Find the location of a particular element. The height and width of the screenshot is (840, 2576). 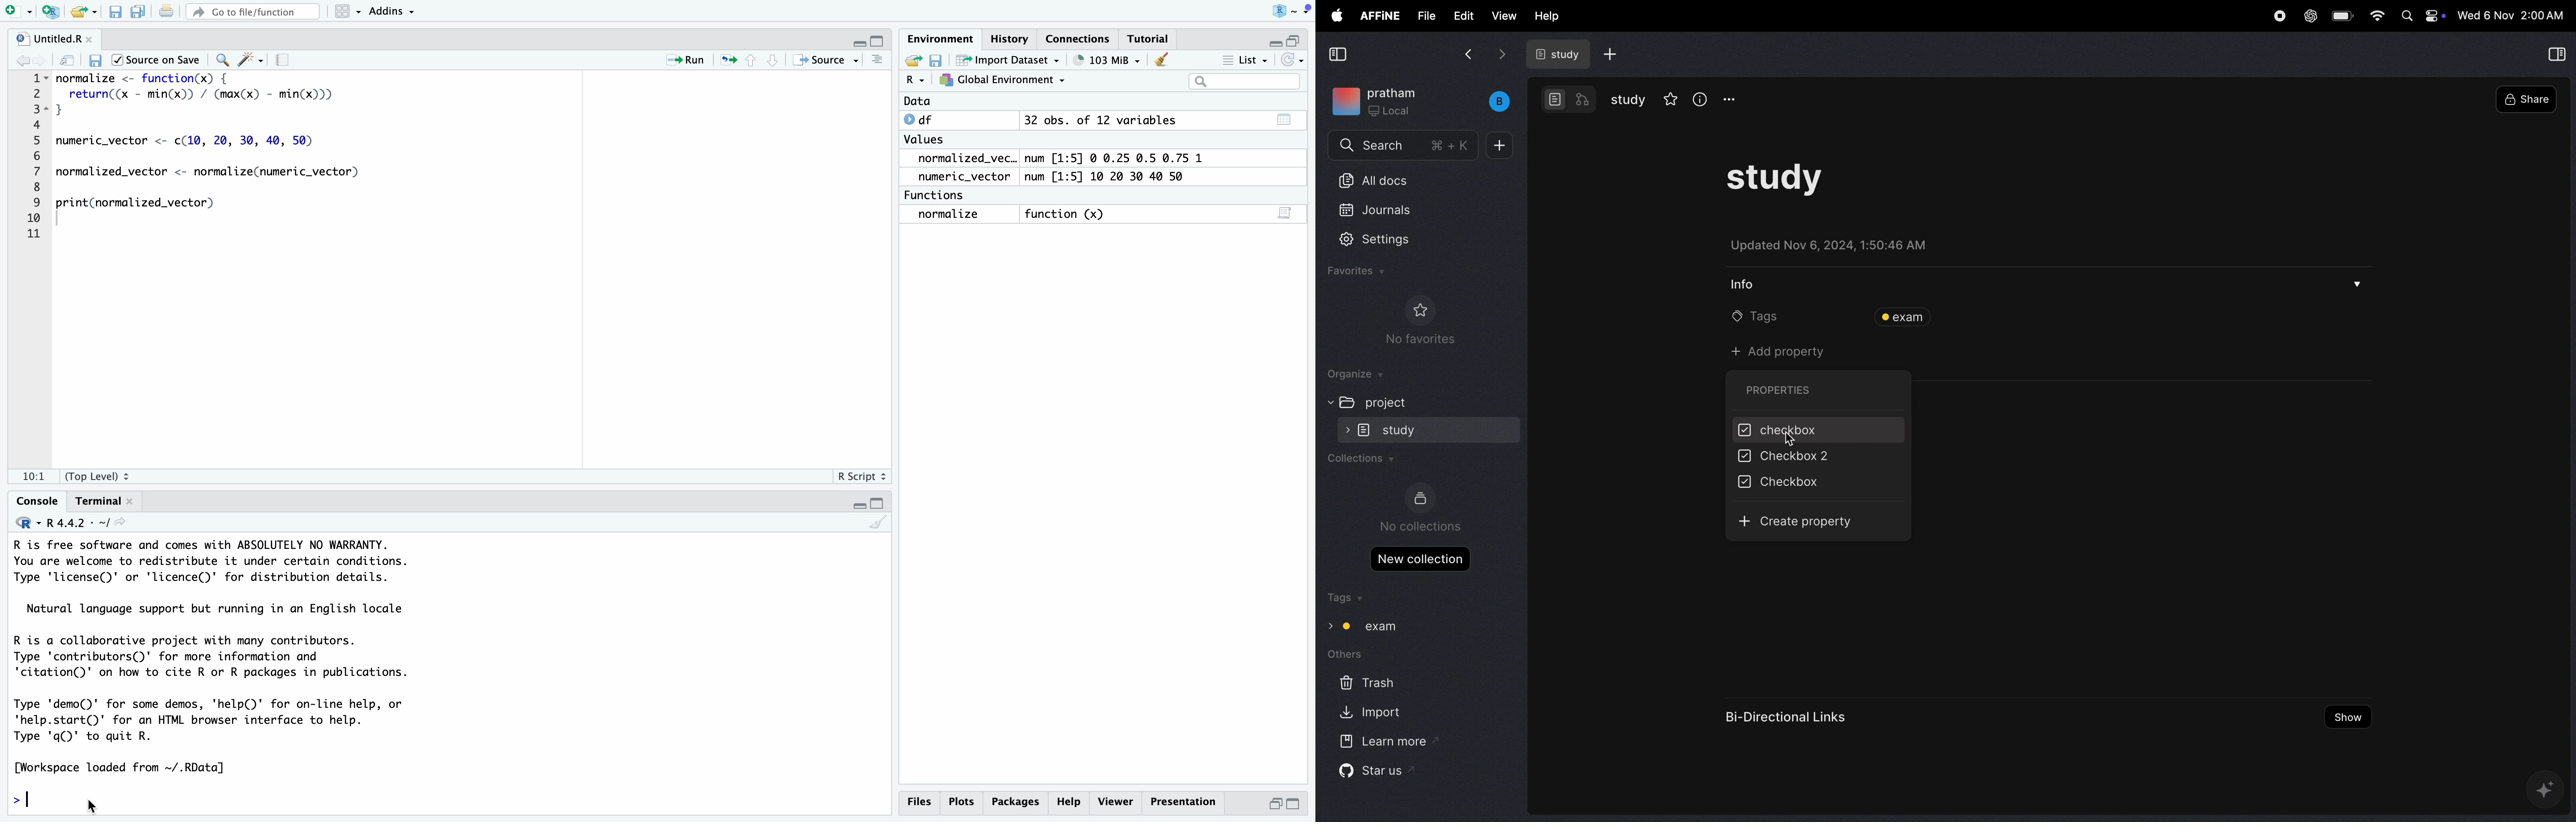

Clear console (Ctrl + R) is located at coordinates (1161, 61).